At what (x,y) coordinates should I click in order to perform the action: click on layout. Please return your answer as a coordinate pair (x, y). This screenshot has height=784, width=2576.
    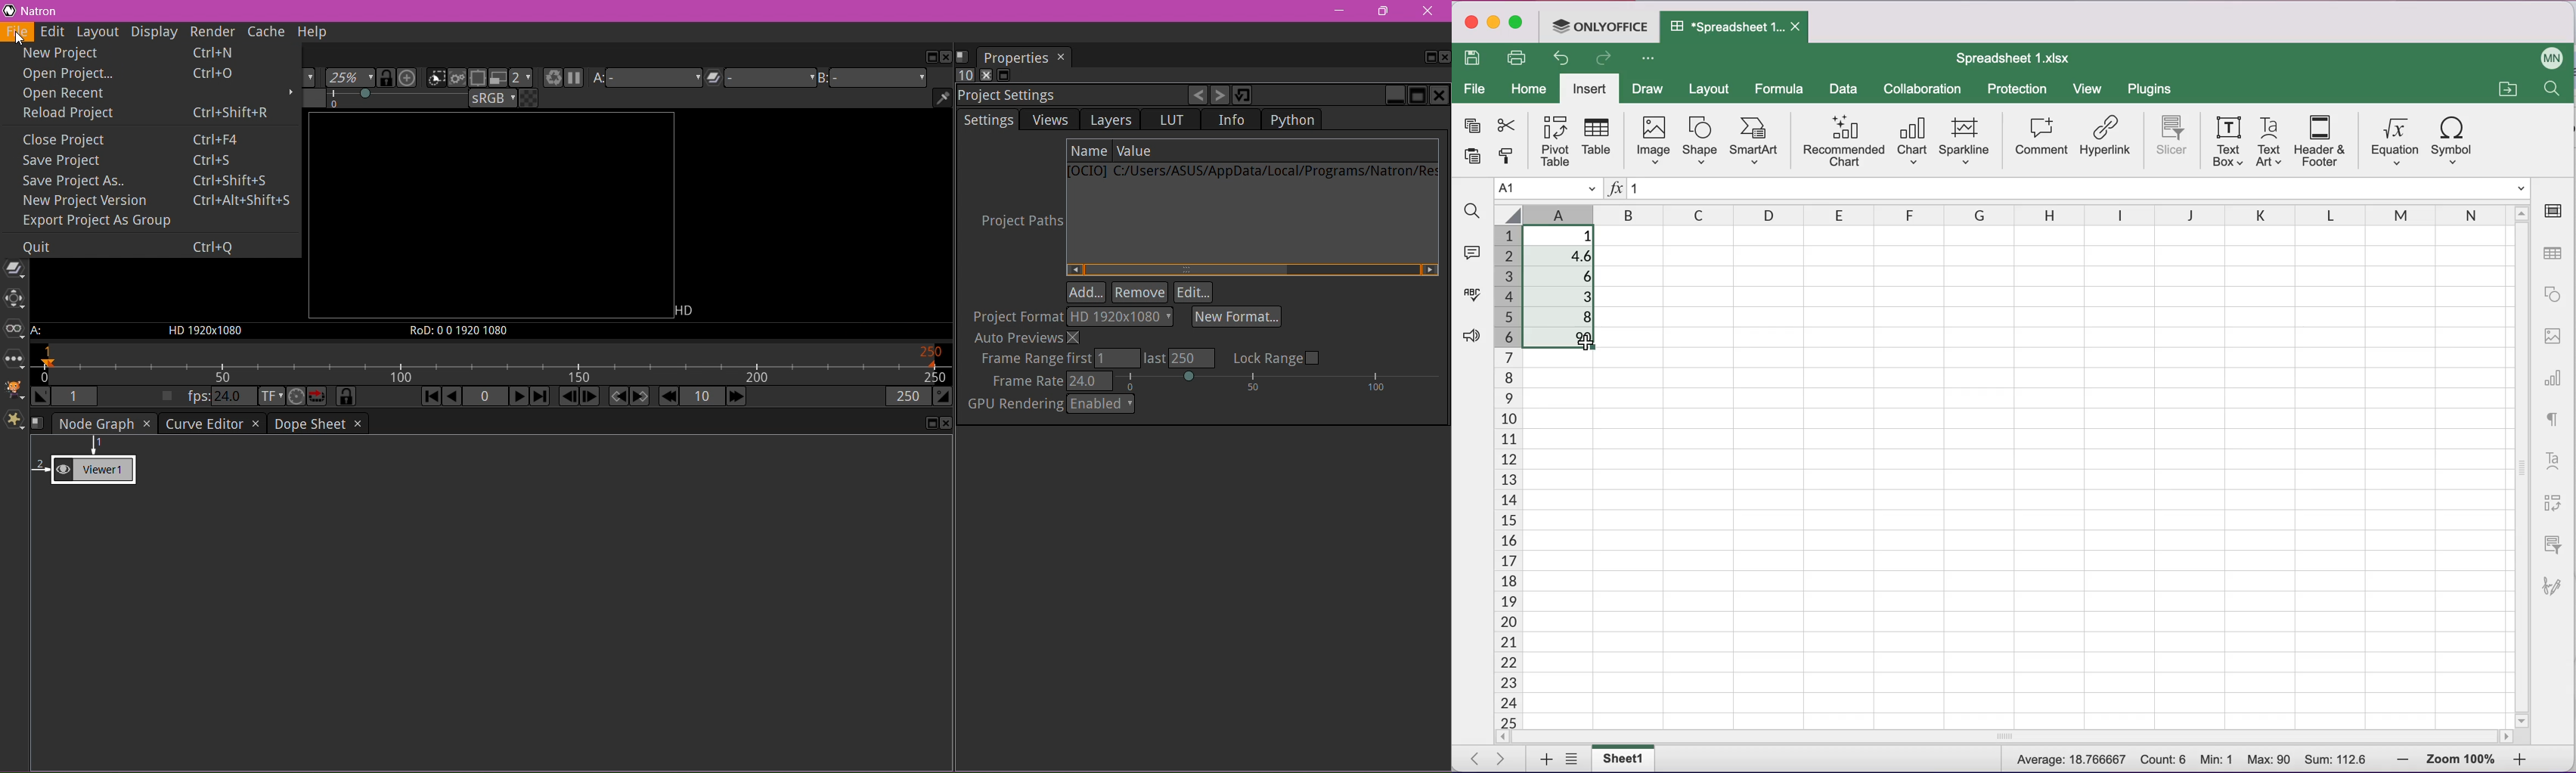
    Looking at the image, I should click on (1714, 88).